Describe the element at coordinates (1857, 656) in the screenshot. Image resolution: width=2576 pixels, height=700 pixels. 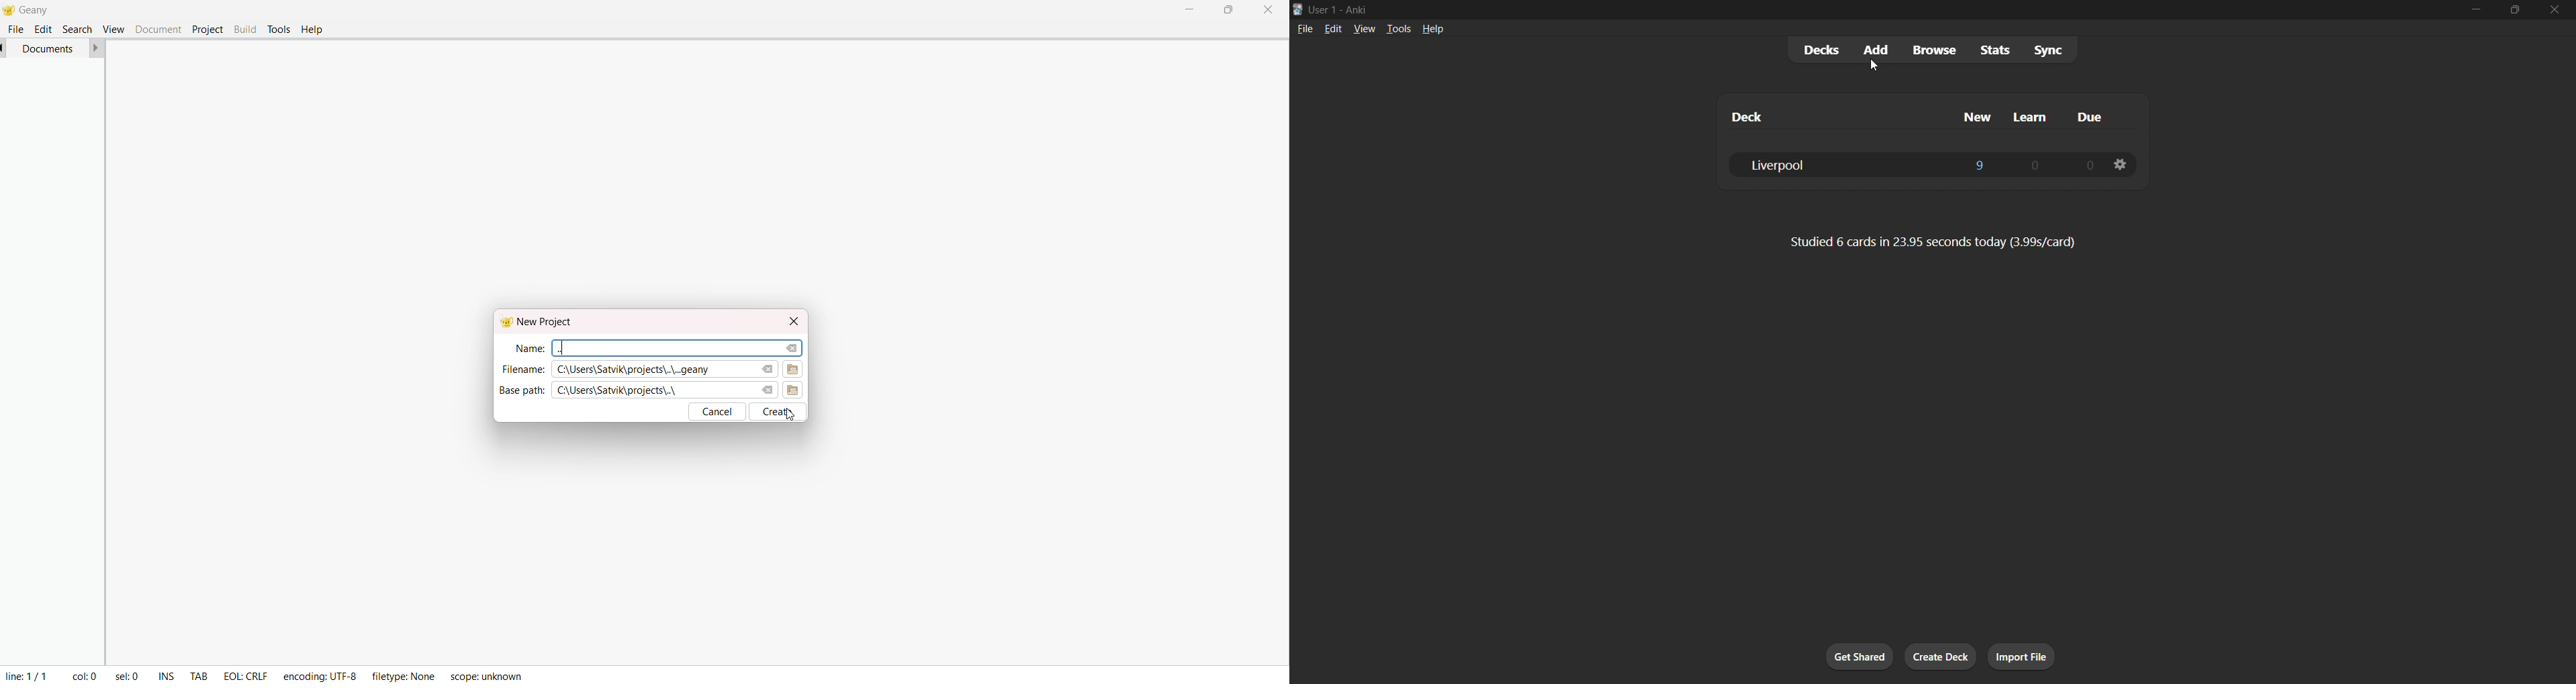
I see `get shared` at that location.